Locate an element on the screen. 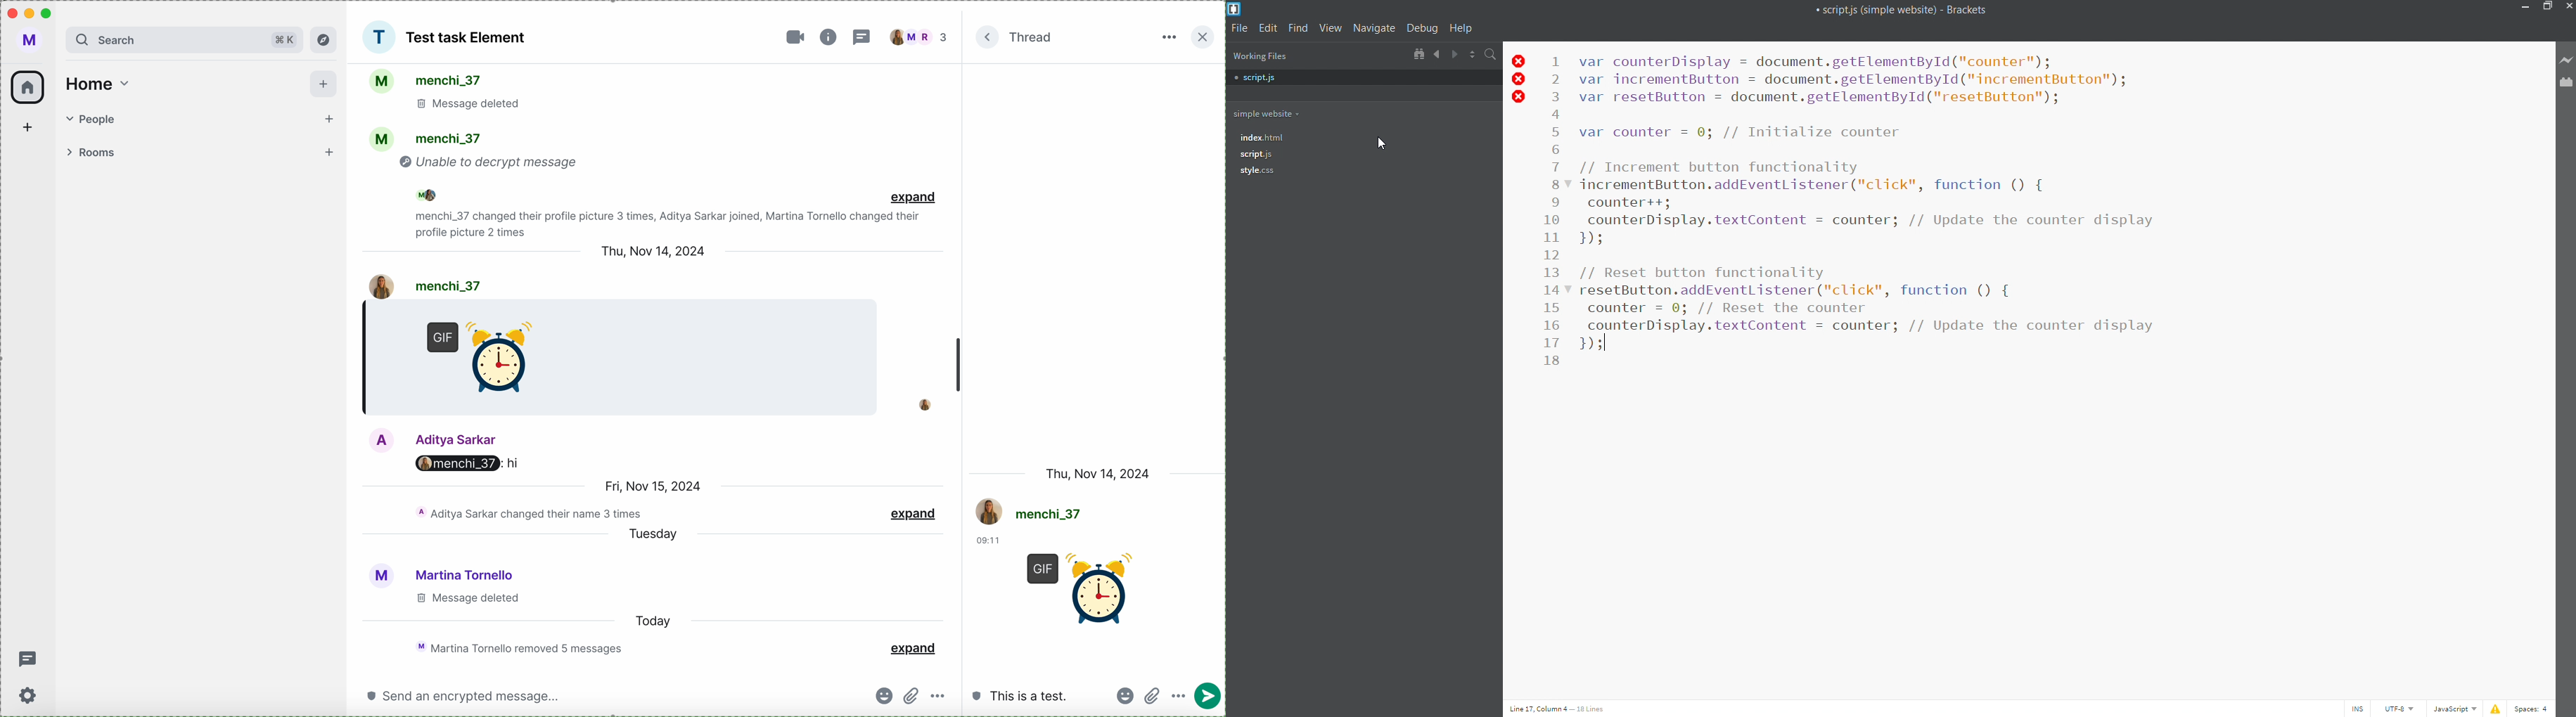  show in file tree is located at coordinates (1421, 54).